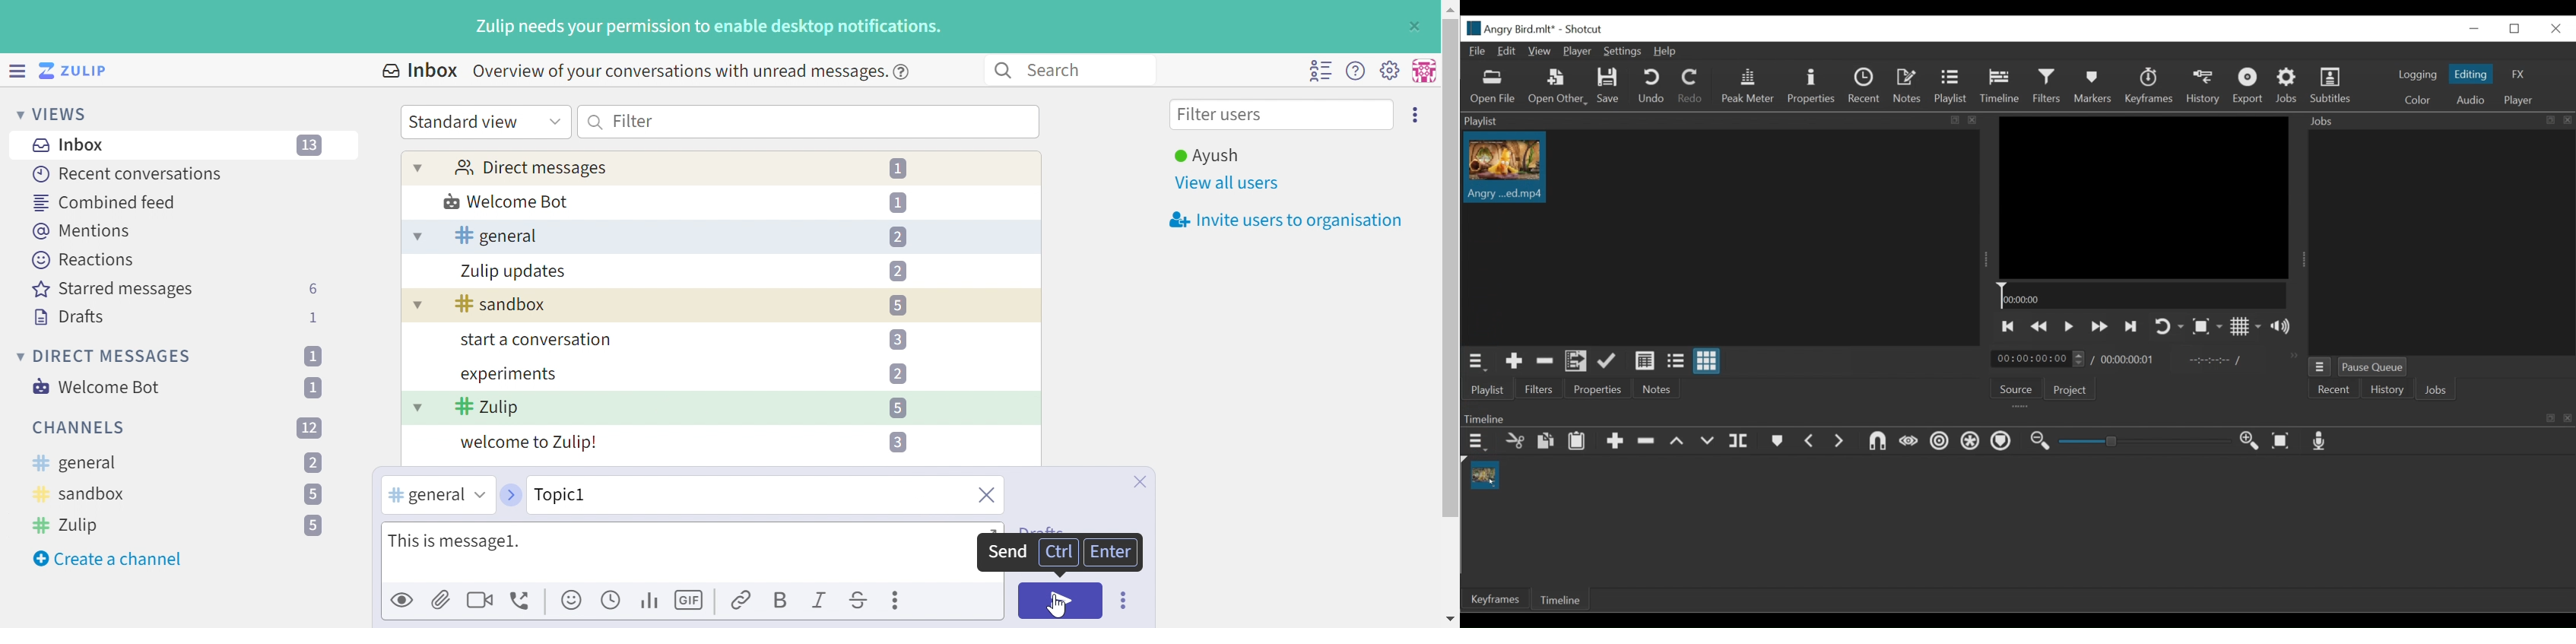  Describe the element at coordinates (1513, 441) in the screenshot. I see `Cut` at that location.